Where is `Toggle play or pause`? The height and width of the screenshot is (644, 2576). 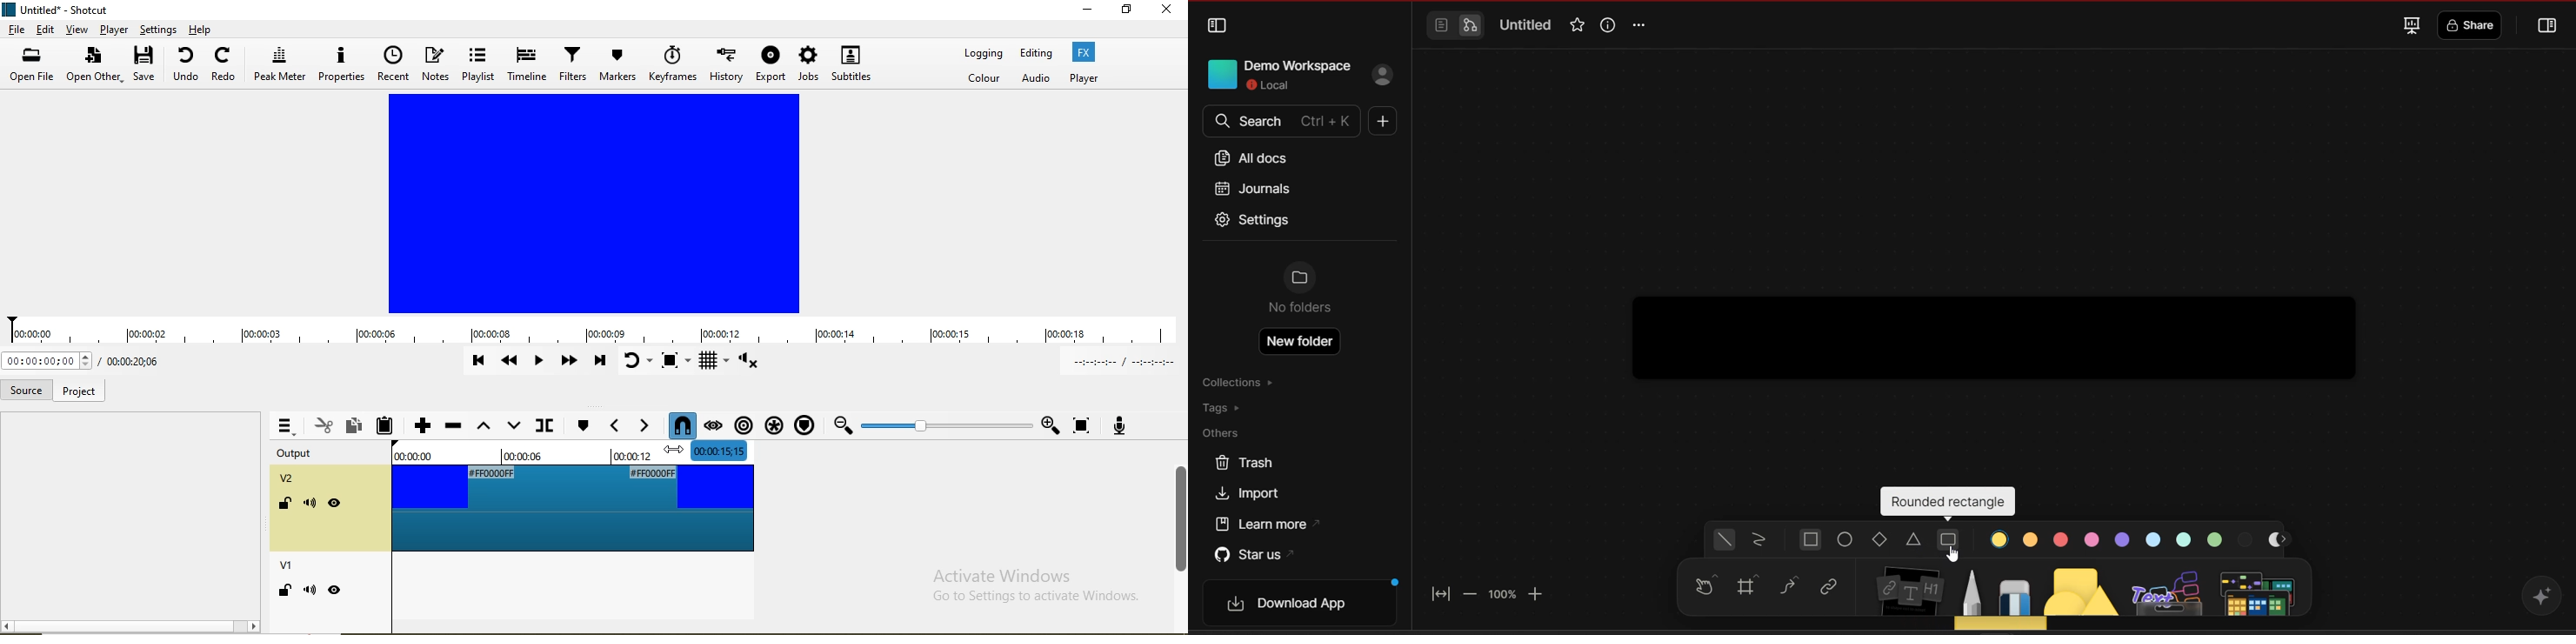 Toggle play or pause is located at coordinates (541, 364).